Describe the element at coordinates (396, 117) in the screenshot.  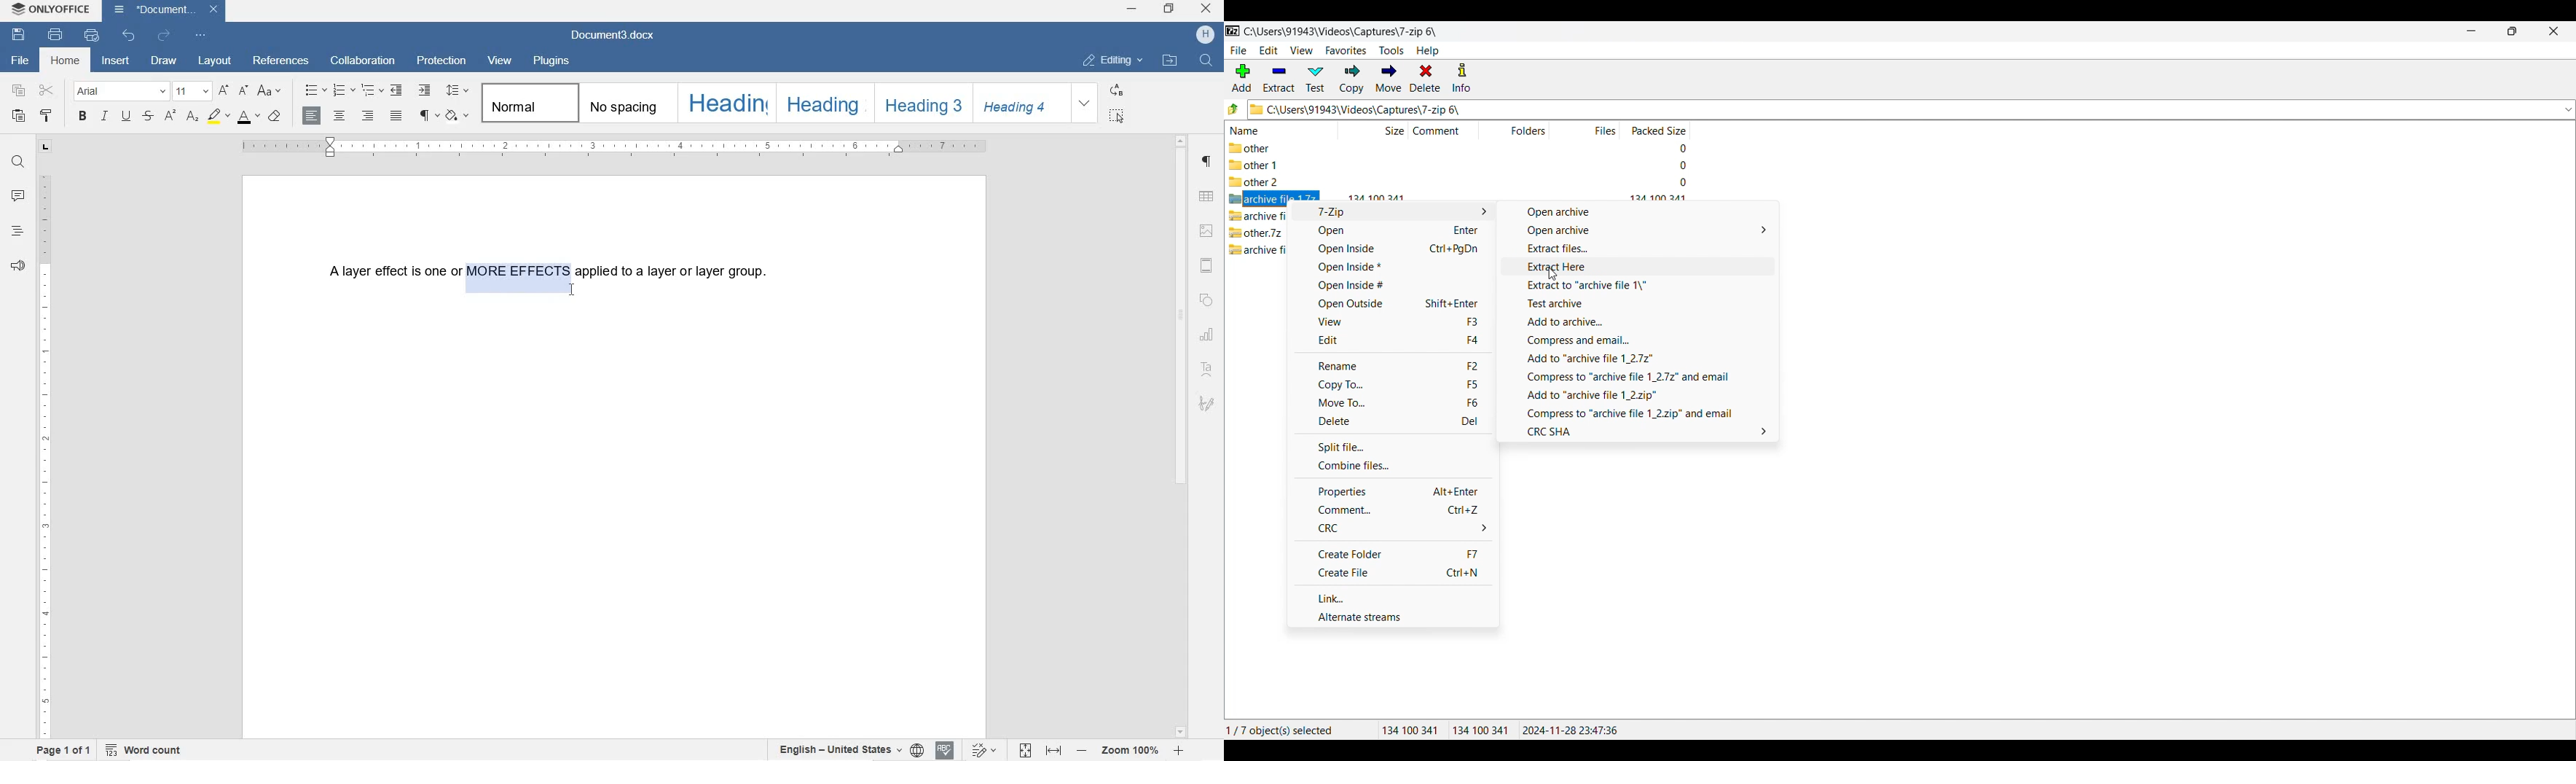
I see `JUSTIFIED` at that location.